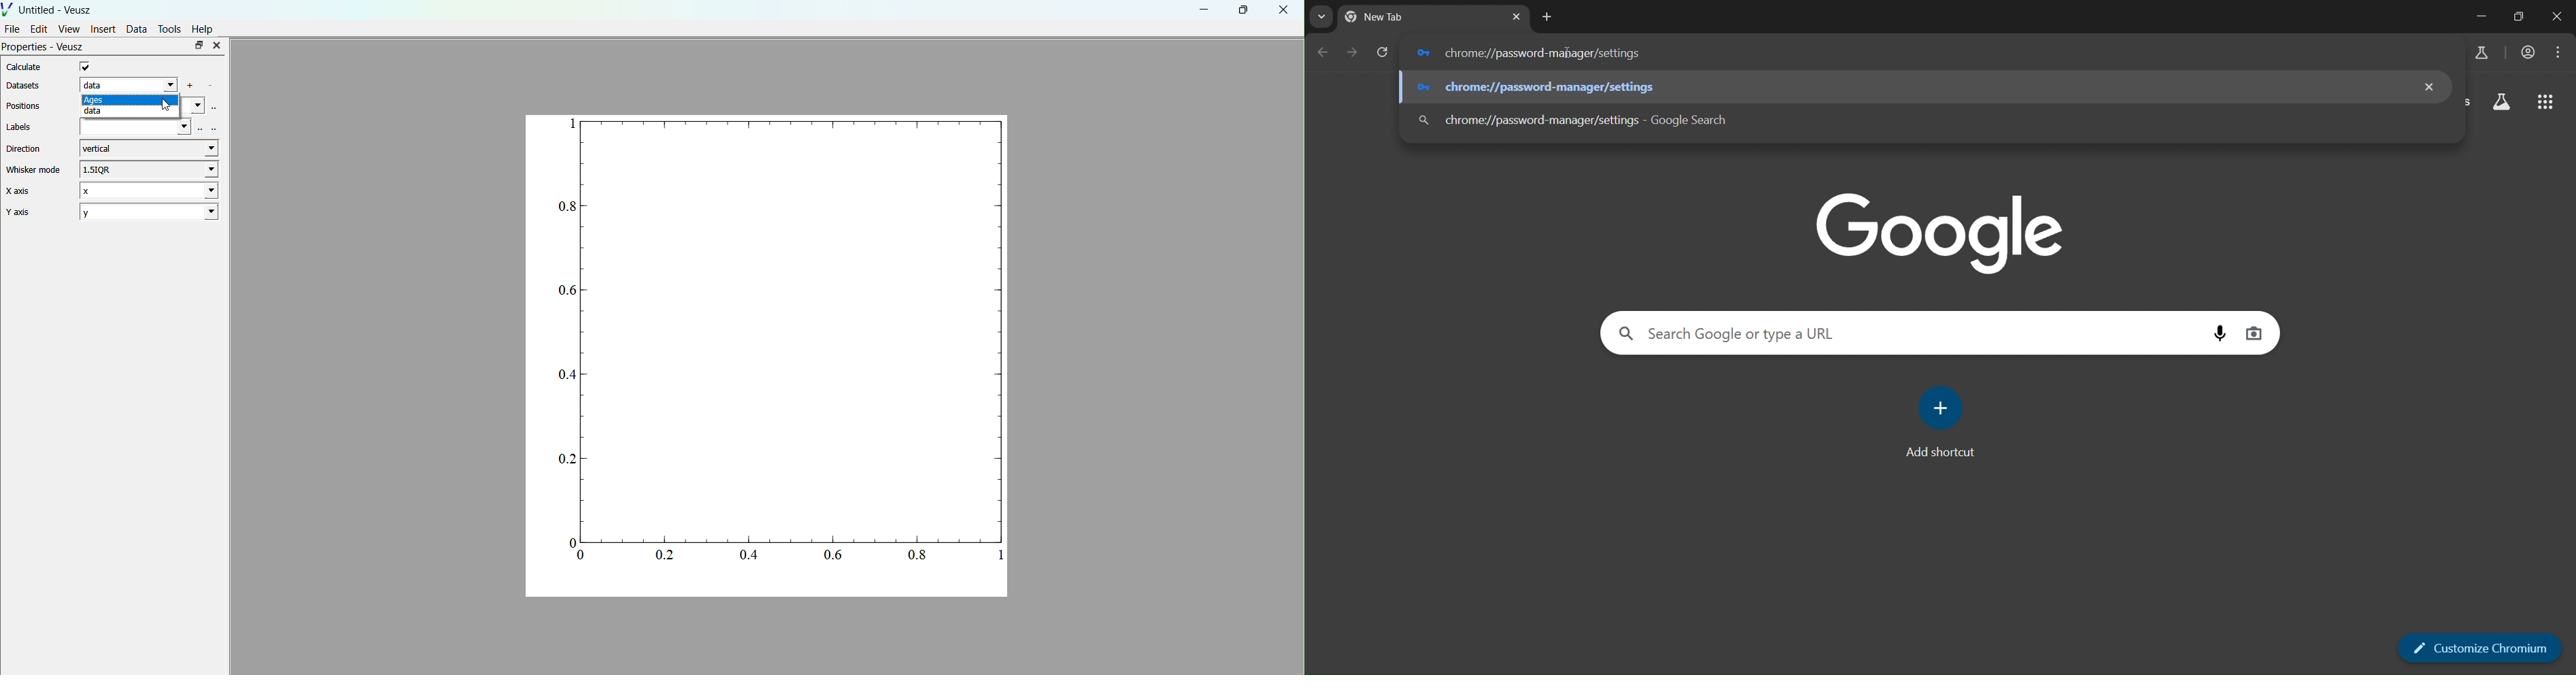  What do you see at coordinates (2559, 54) in the screenshot?
I see `menu` at bounding box center [2559, 54].